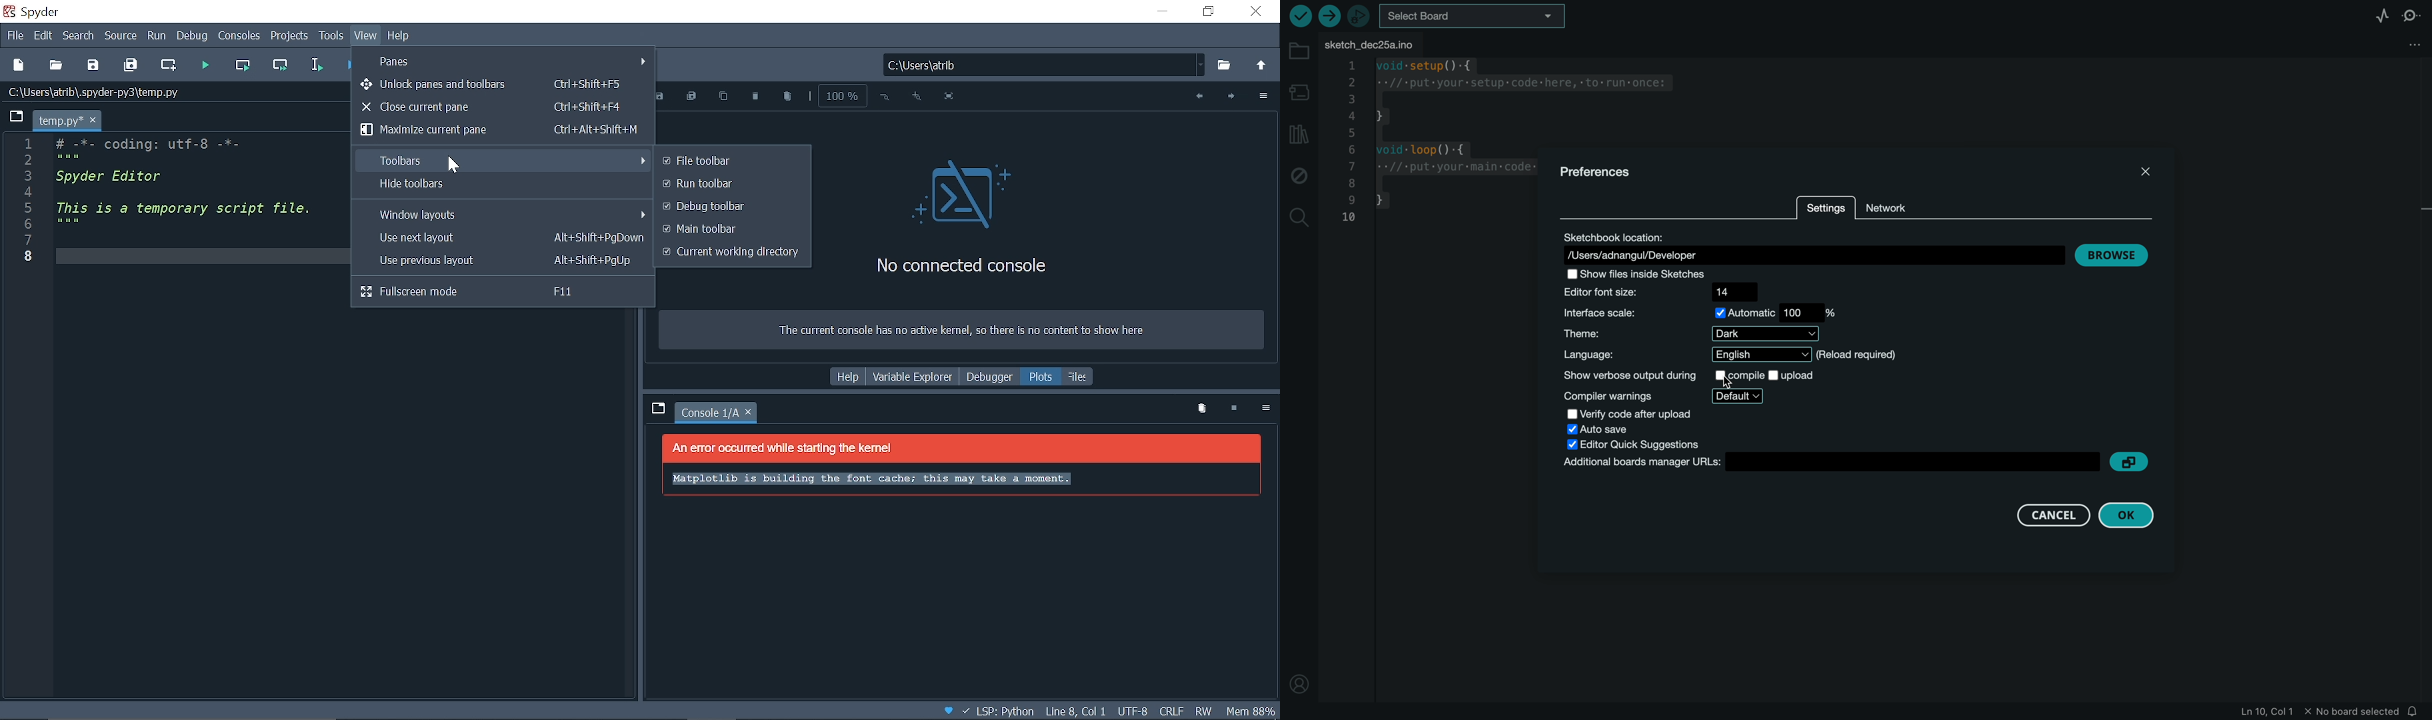  What do you see at coordinates (661, 97) in the screenshot?
I see `Save plot as` at bounding box center [661, 97].